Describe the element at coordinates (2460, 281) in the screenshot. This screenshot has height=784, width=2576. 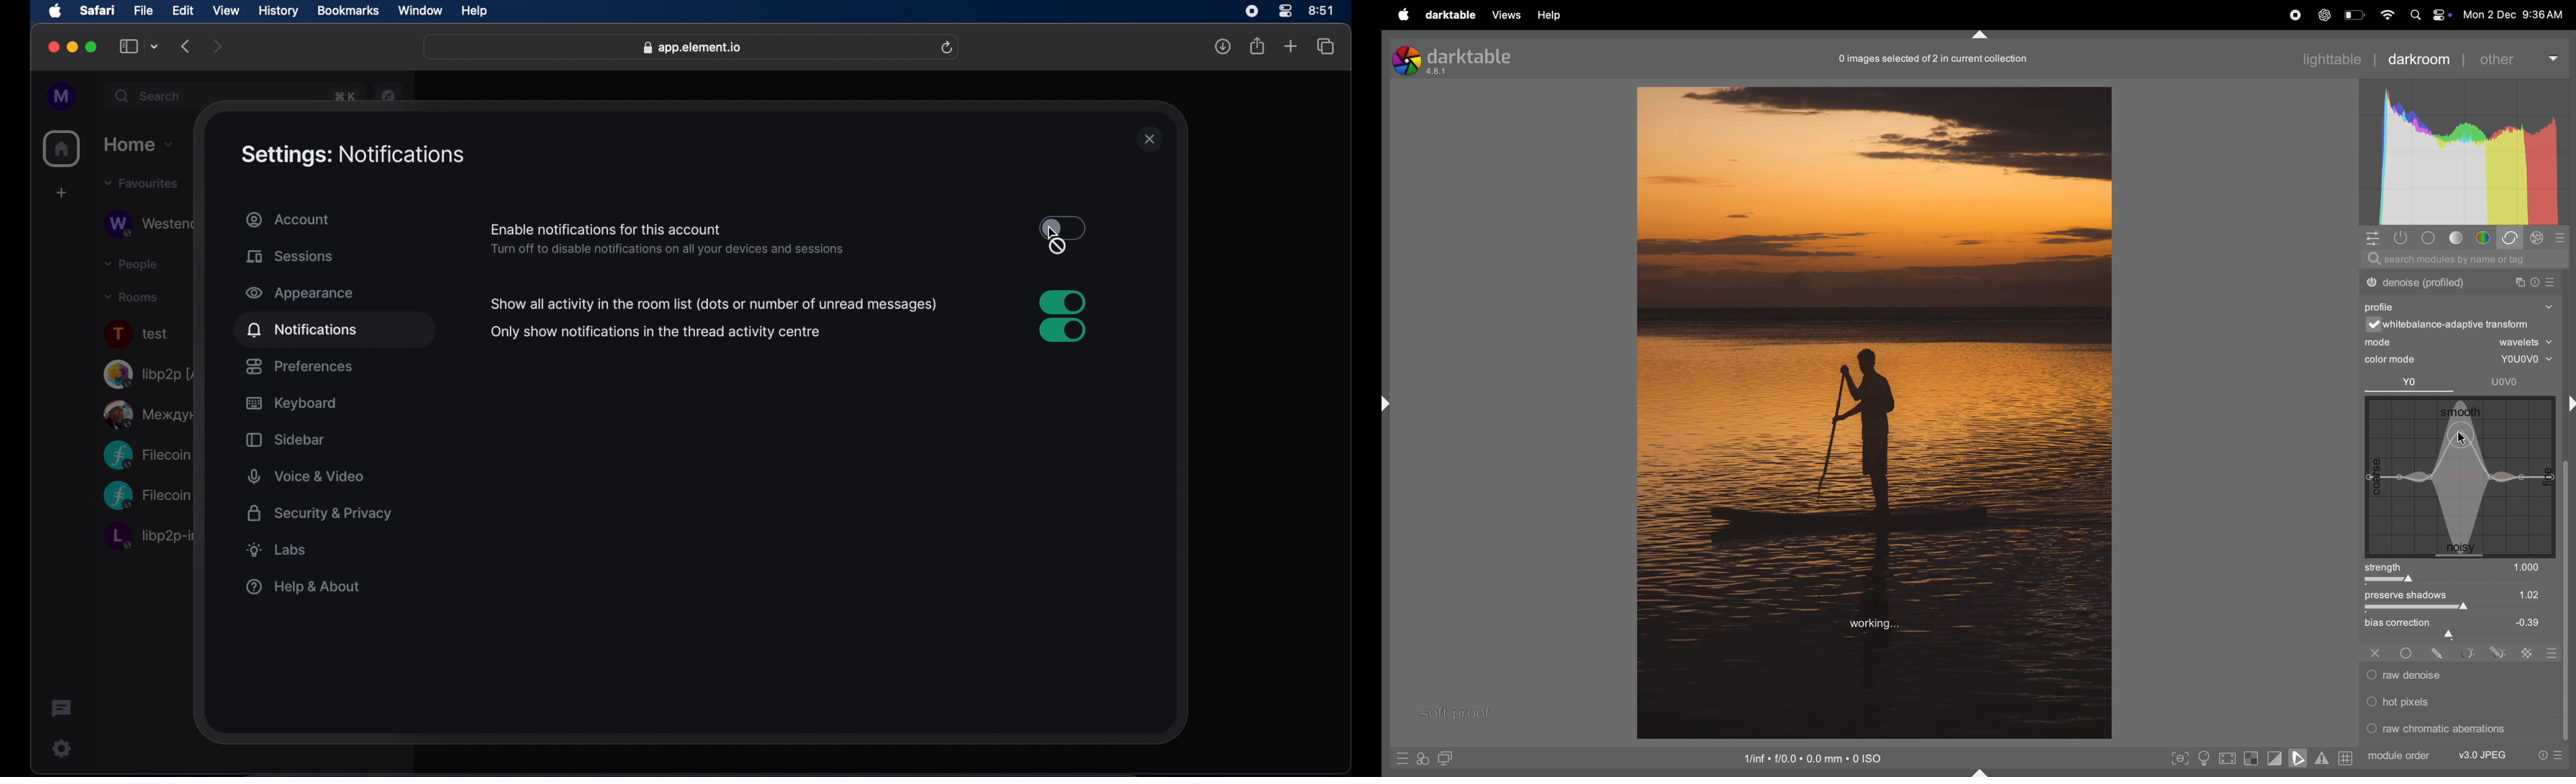
I see `dither or posterize` at that location.